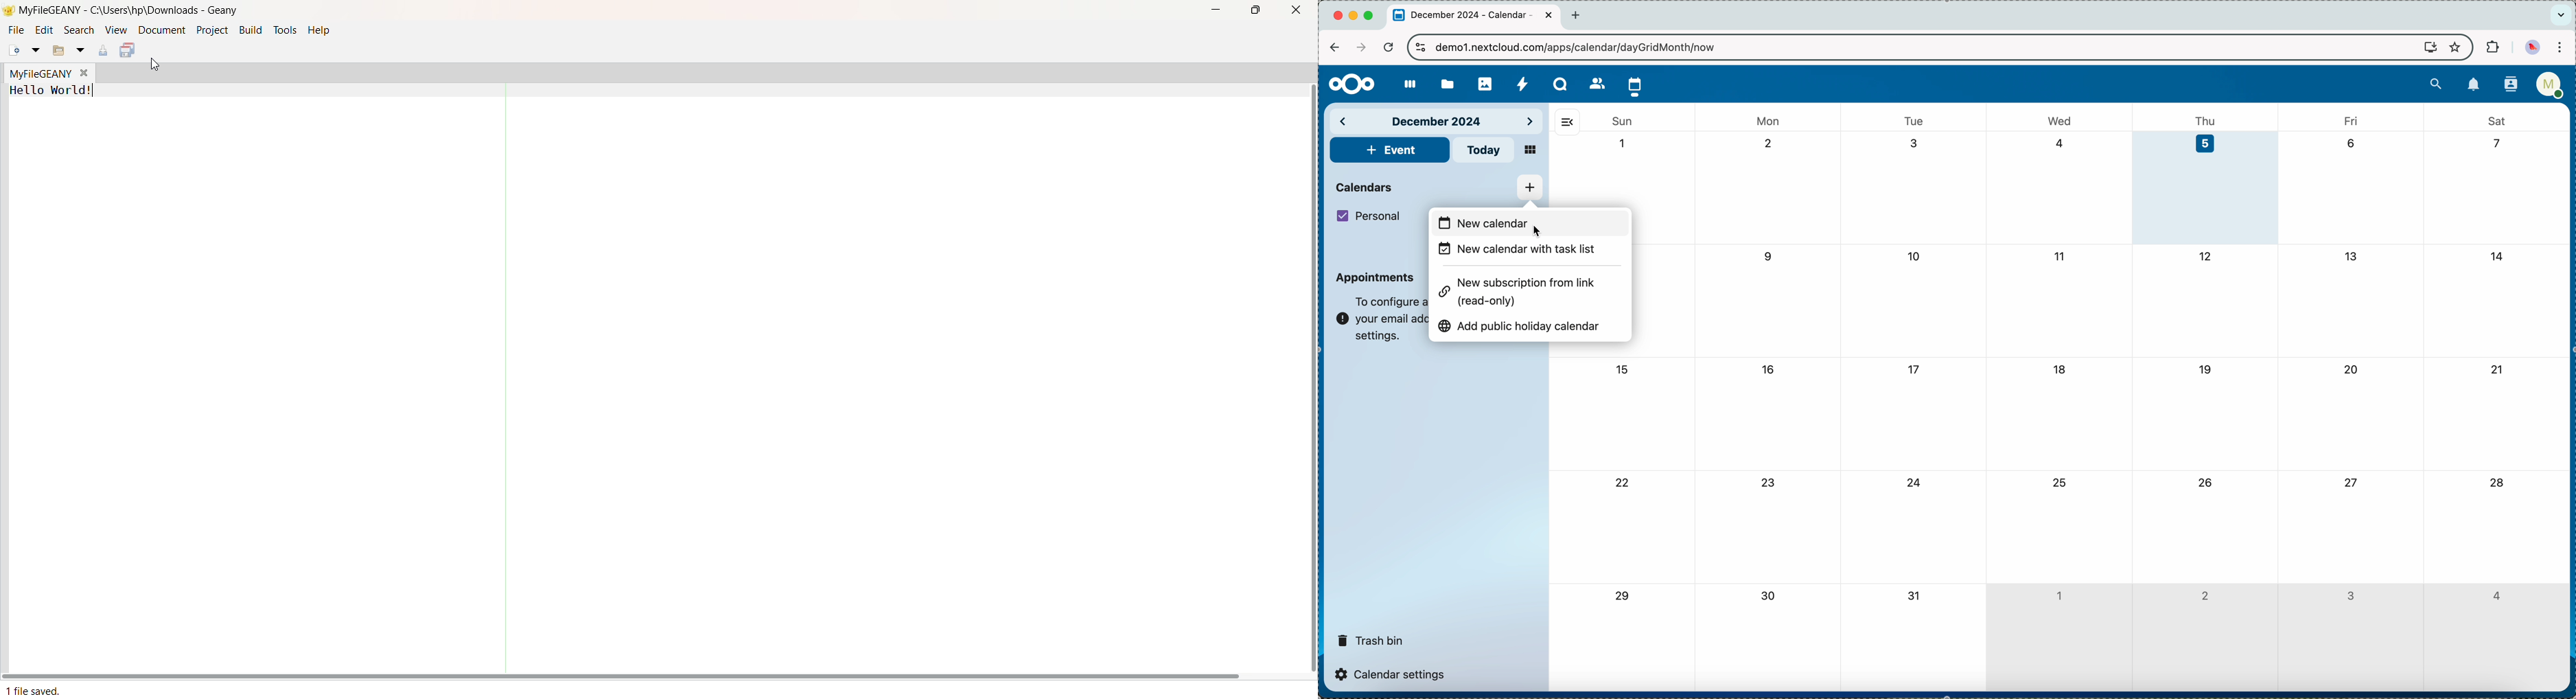 Image resolution: width=2576 pixels, height=700 pixels. What do you see at coordinates (161, 31) in the screenshot?
I see `Document` at bounding box center [161, 31].